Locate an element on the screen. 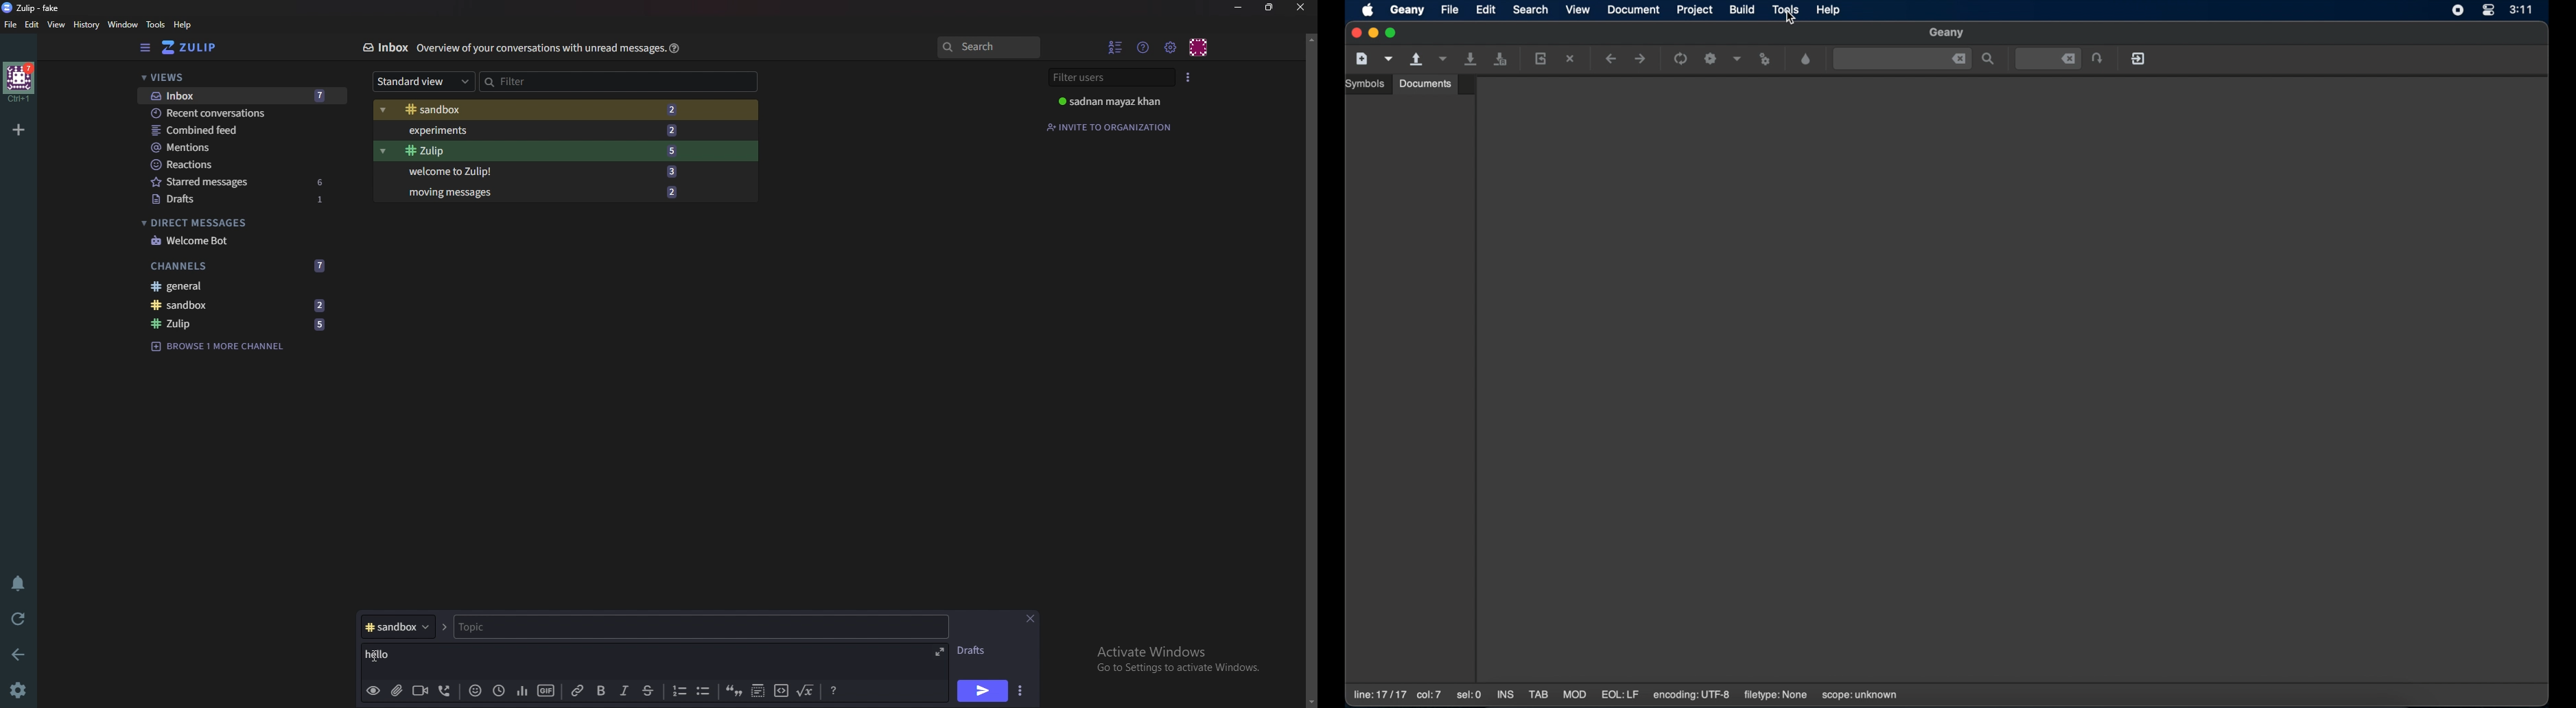  Browse channel is located at coordinates (220, 350).